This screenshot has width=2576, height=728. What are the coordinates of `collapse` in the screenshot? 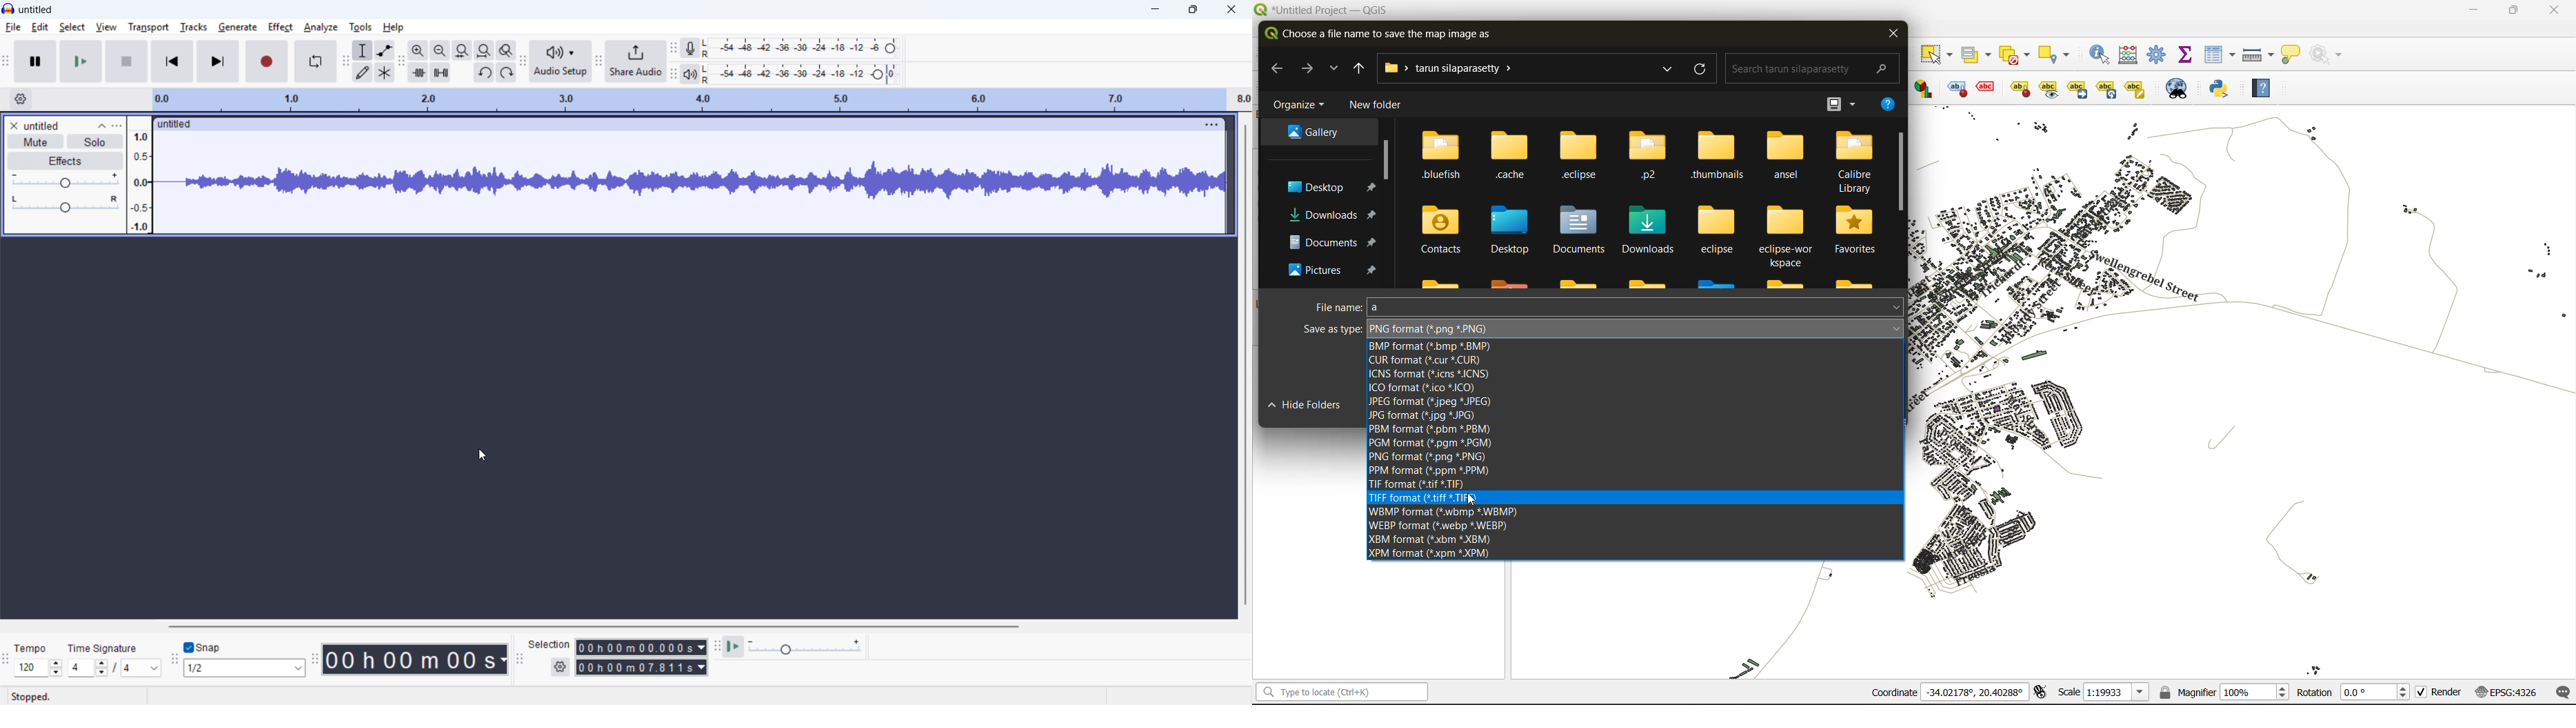 It's located at (102, 125).